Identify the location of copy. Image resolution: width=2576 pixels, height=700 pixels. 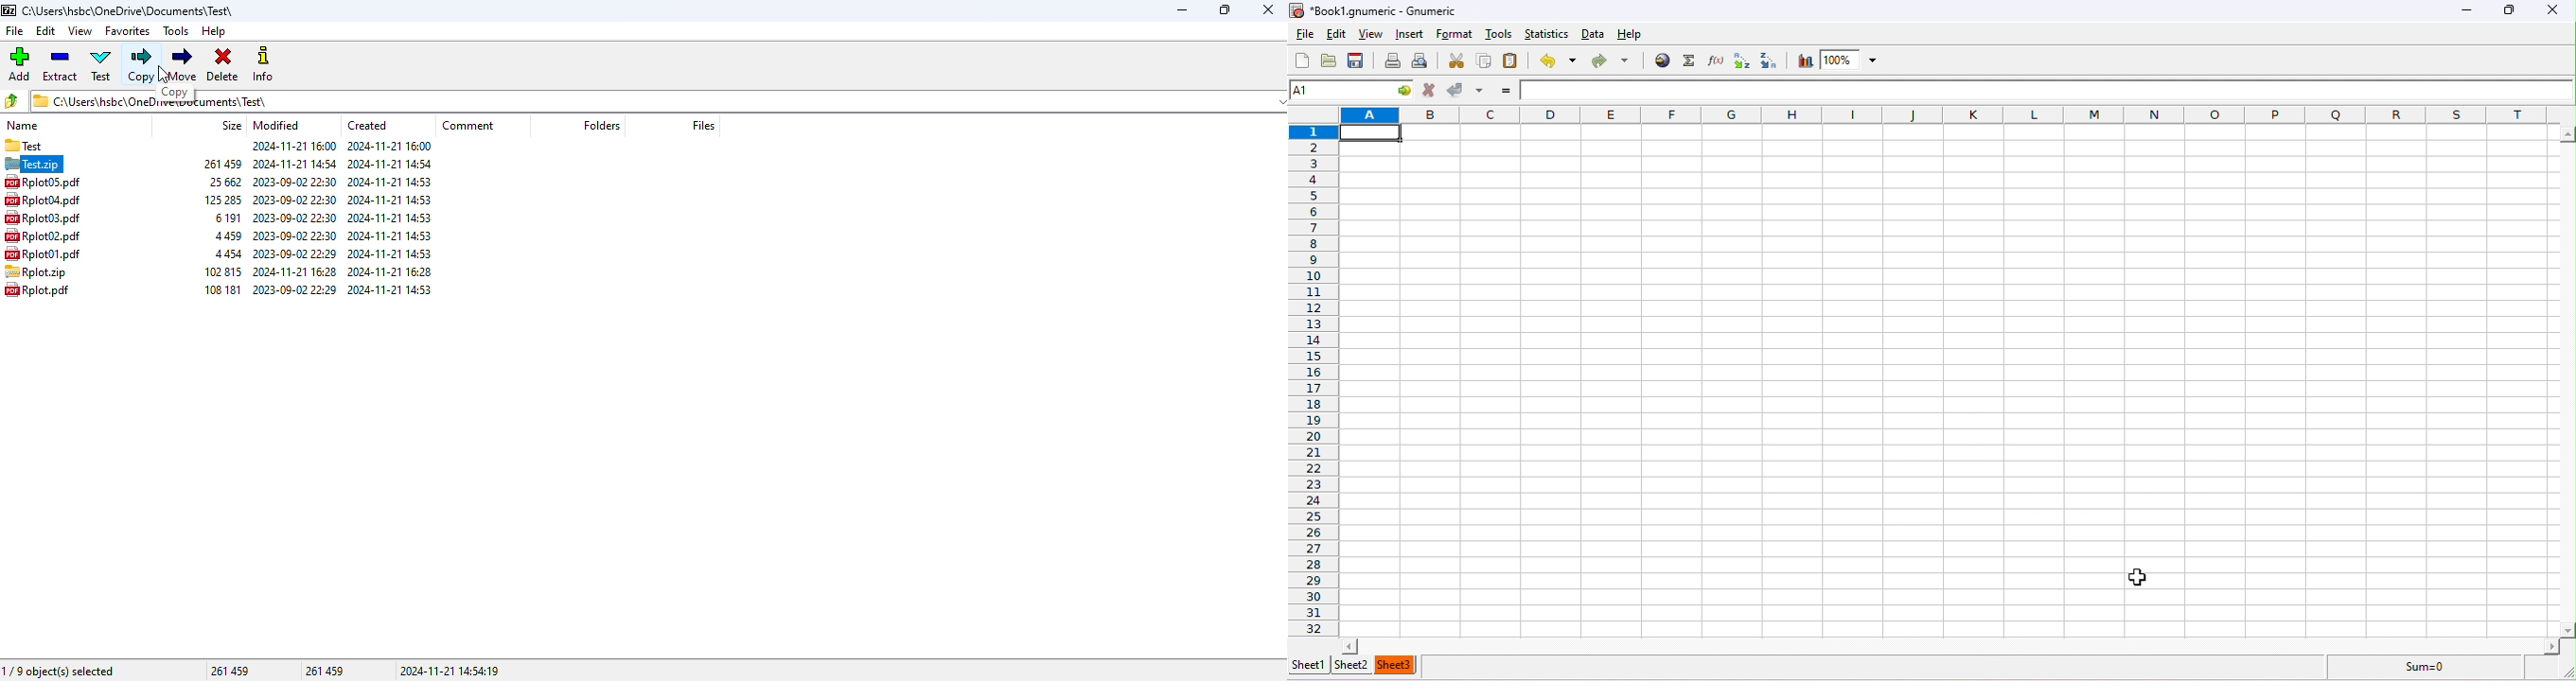
(142, 64).